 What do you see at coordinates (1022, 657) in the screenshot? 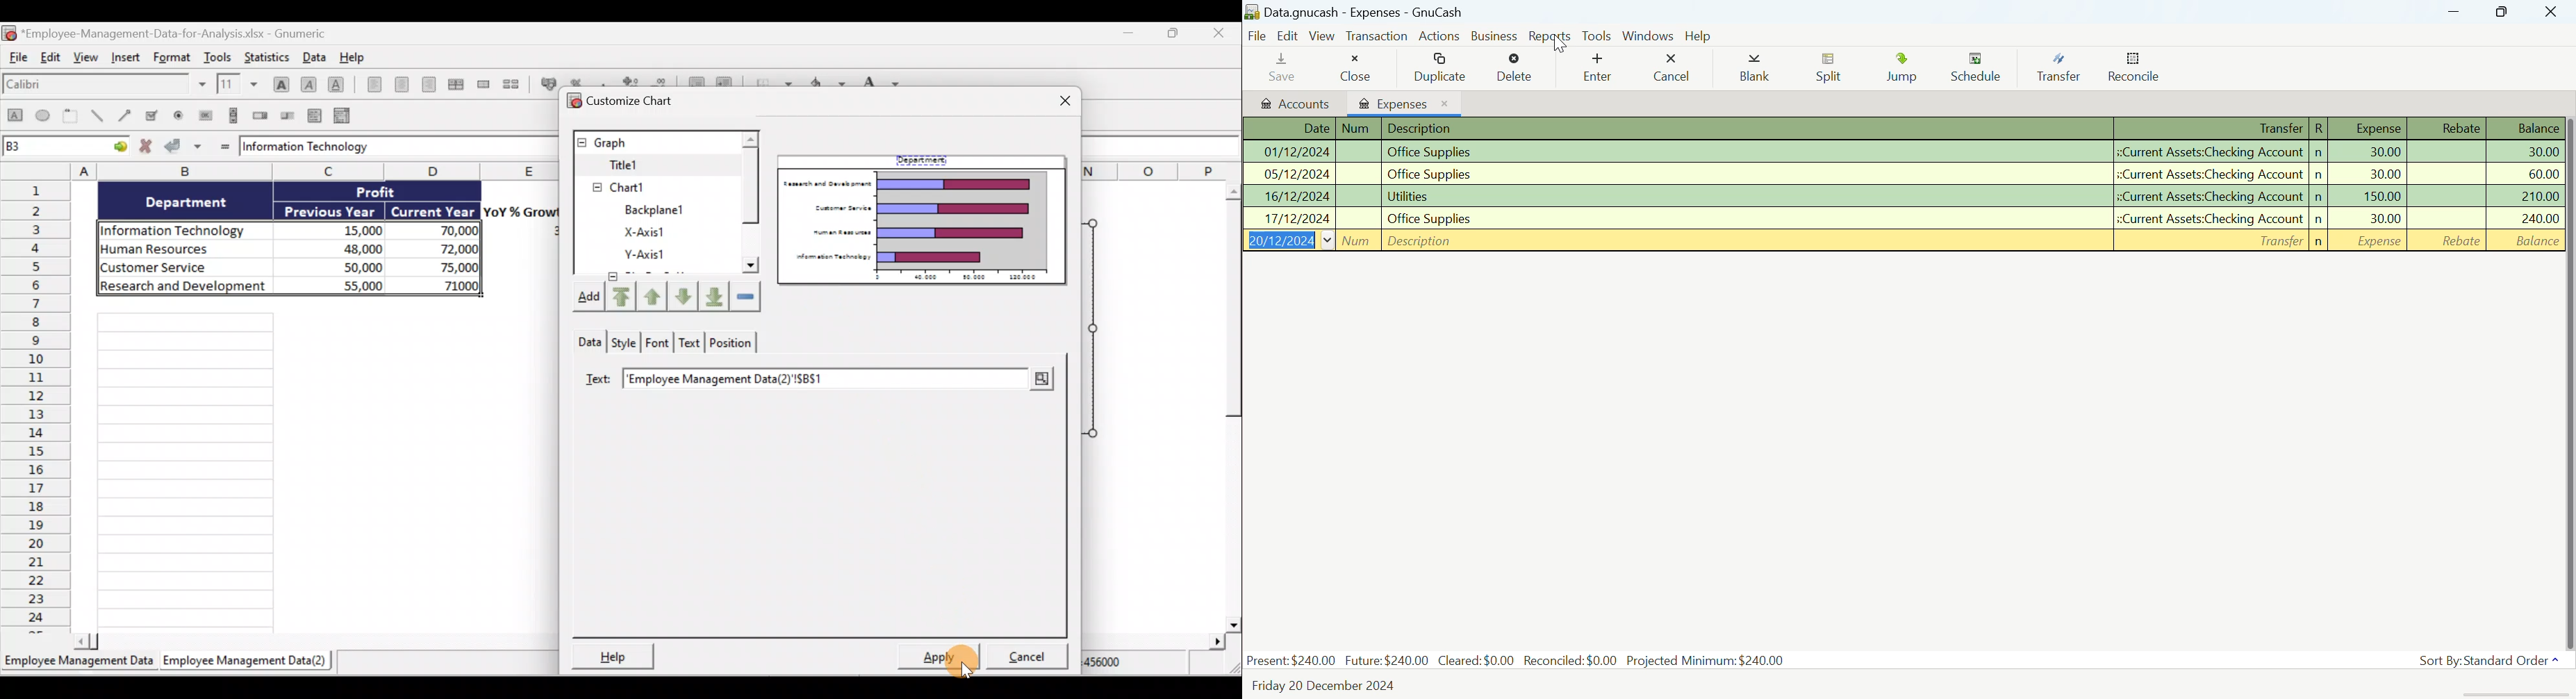
I see `Cancel` at bounding box center [1022, 657].